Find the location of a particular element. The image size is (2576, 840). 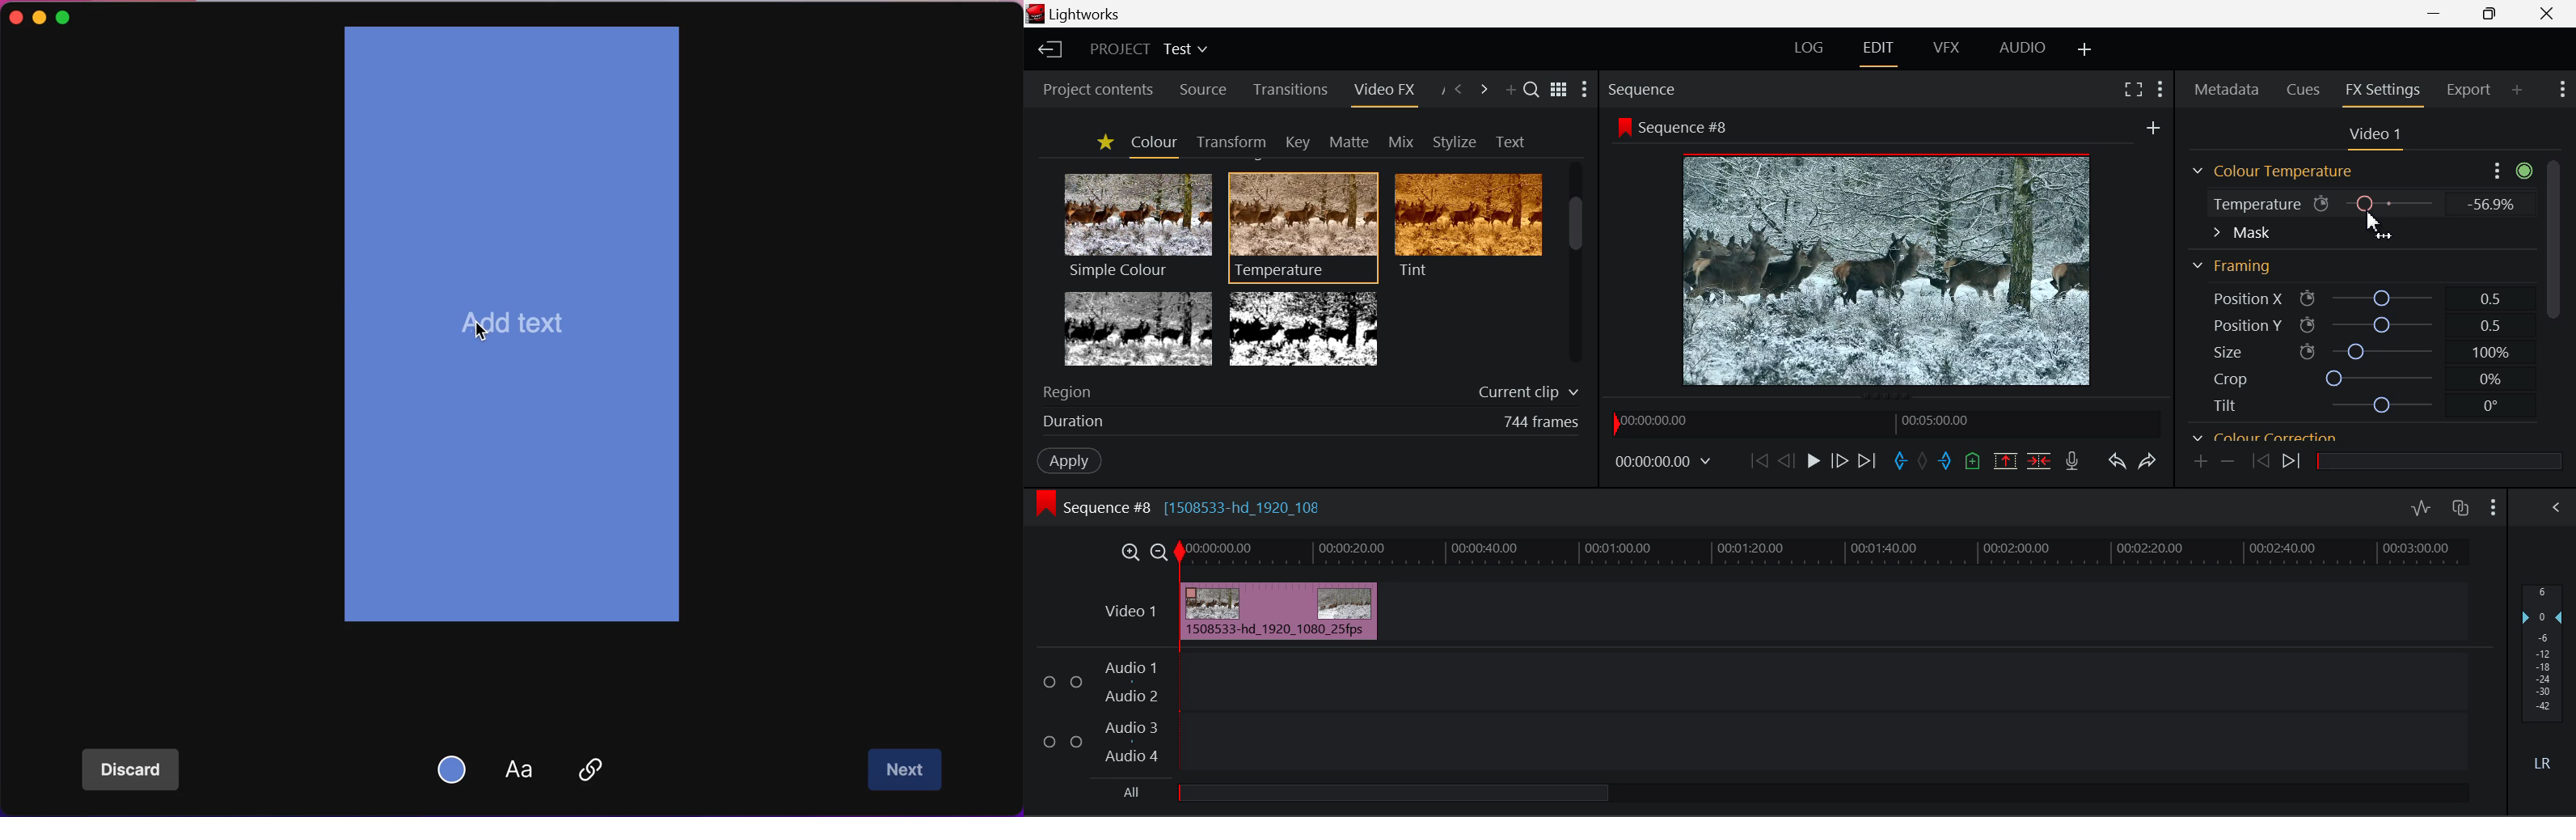

Sequence Preview Section is located at coordinates (1645, 91).